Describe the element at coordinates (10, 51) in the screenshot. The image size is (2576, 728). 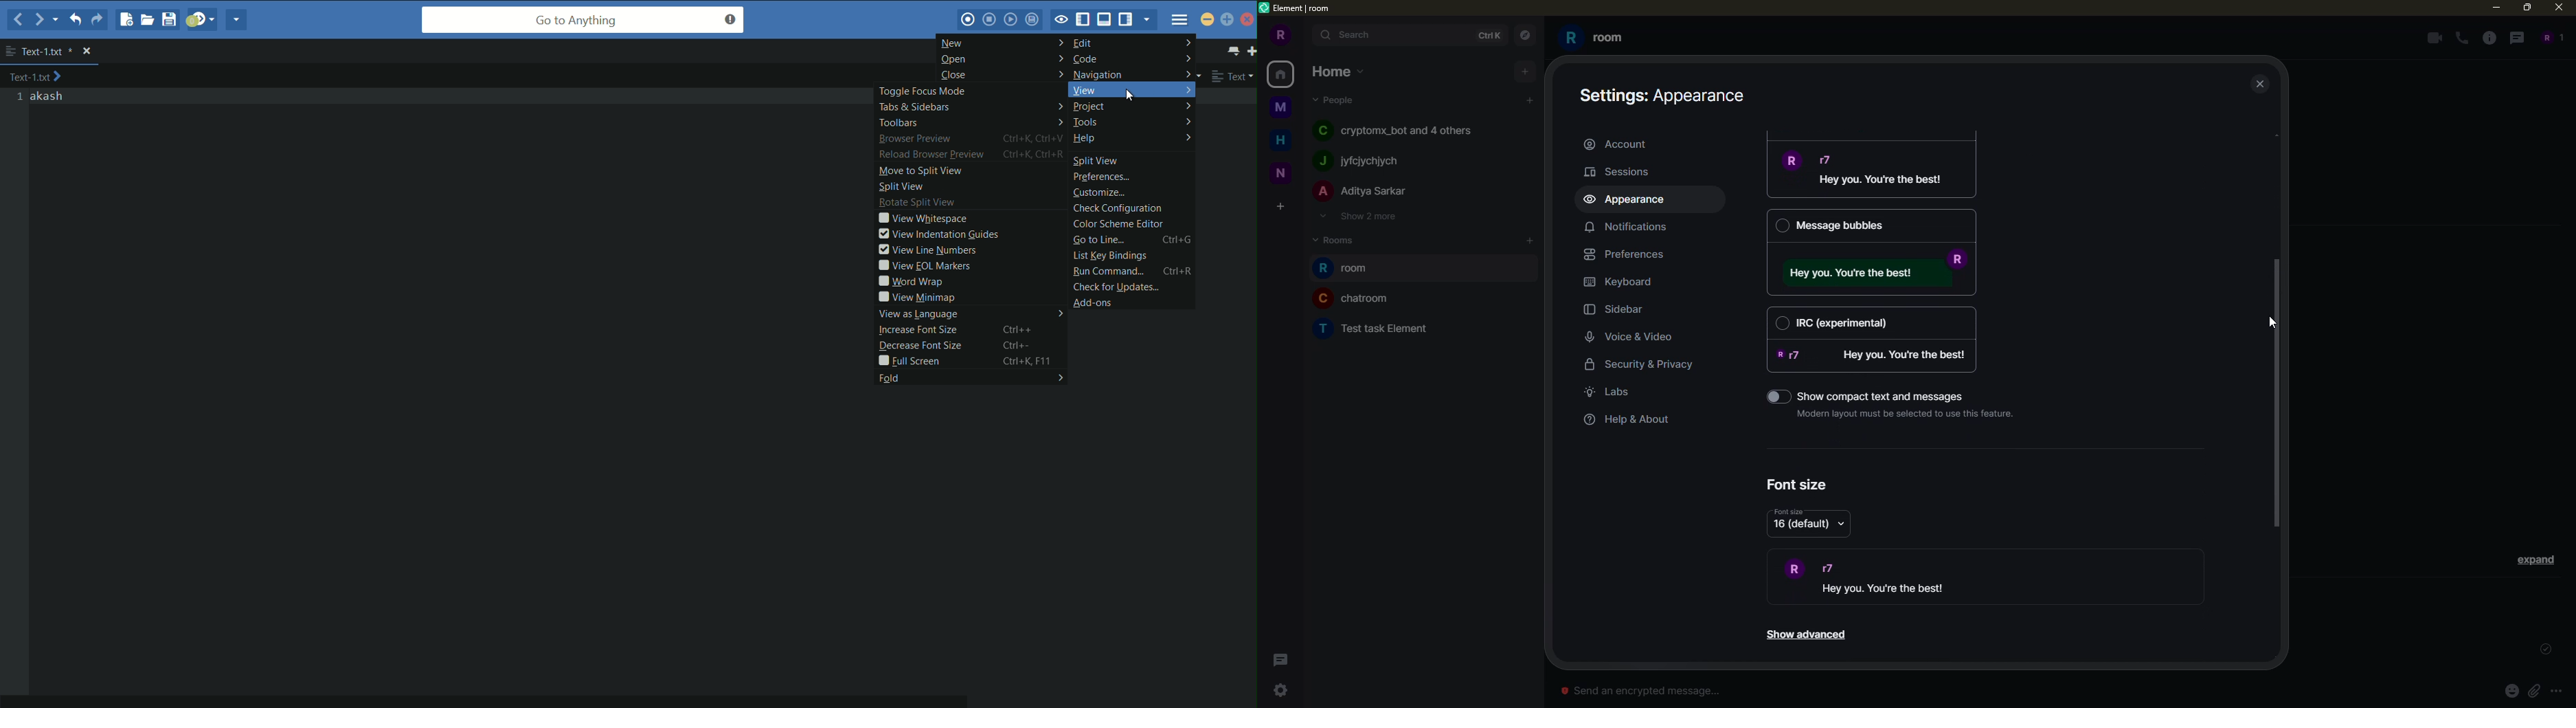
I see `more options` at that location.